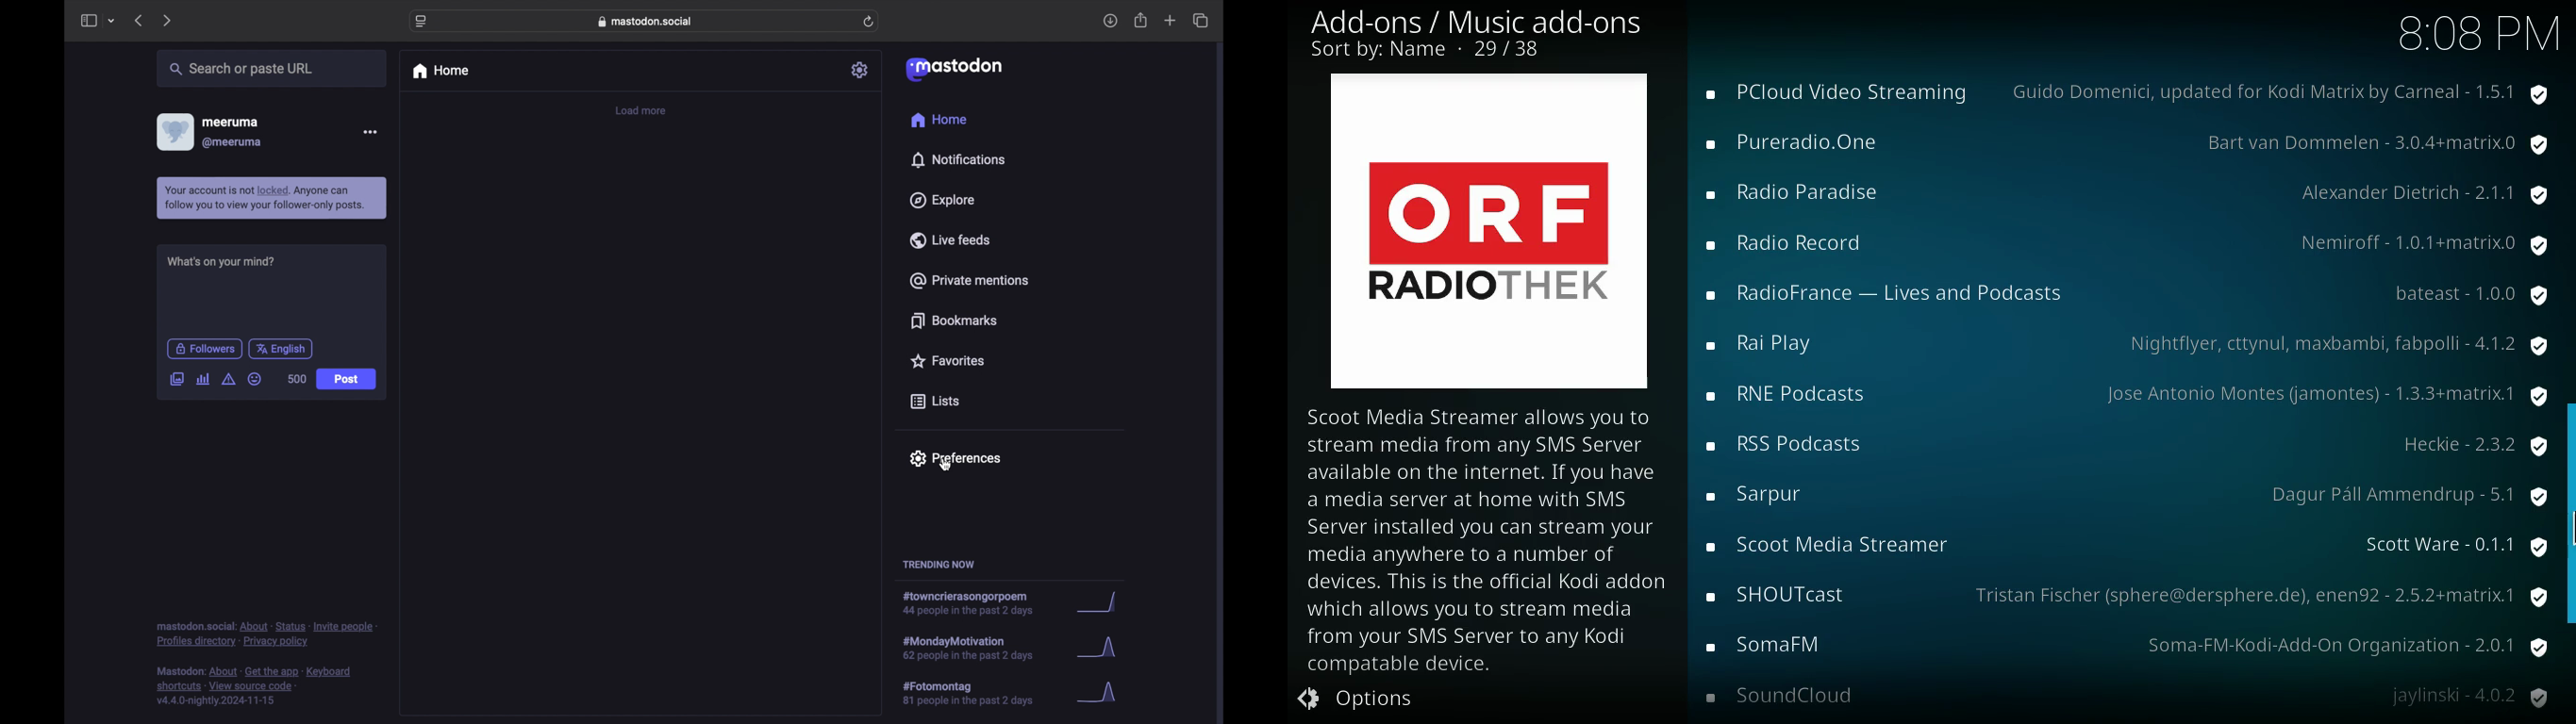 This screenshot has width=2576, height=728. I want to click on Options, so click(1371, 699).